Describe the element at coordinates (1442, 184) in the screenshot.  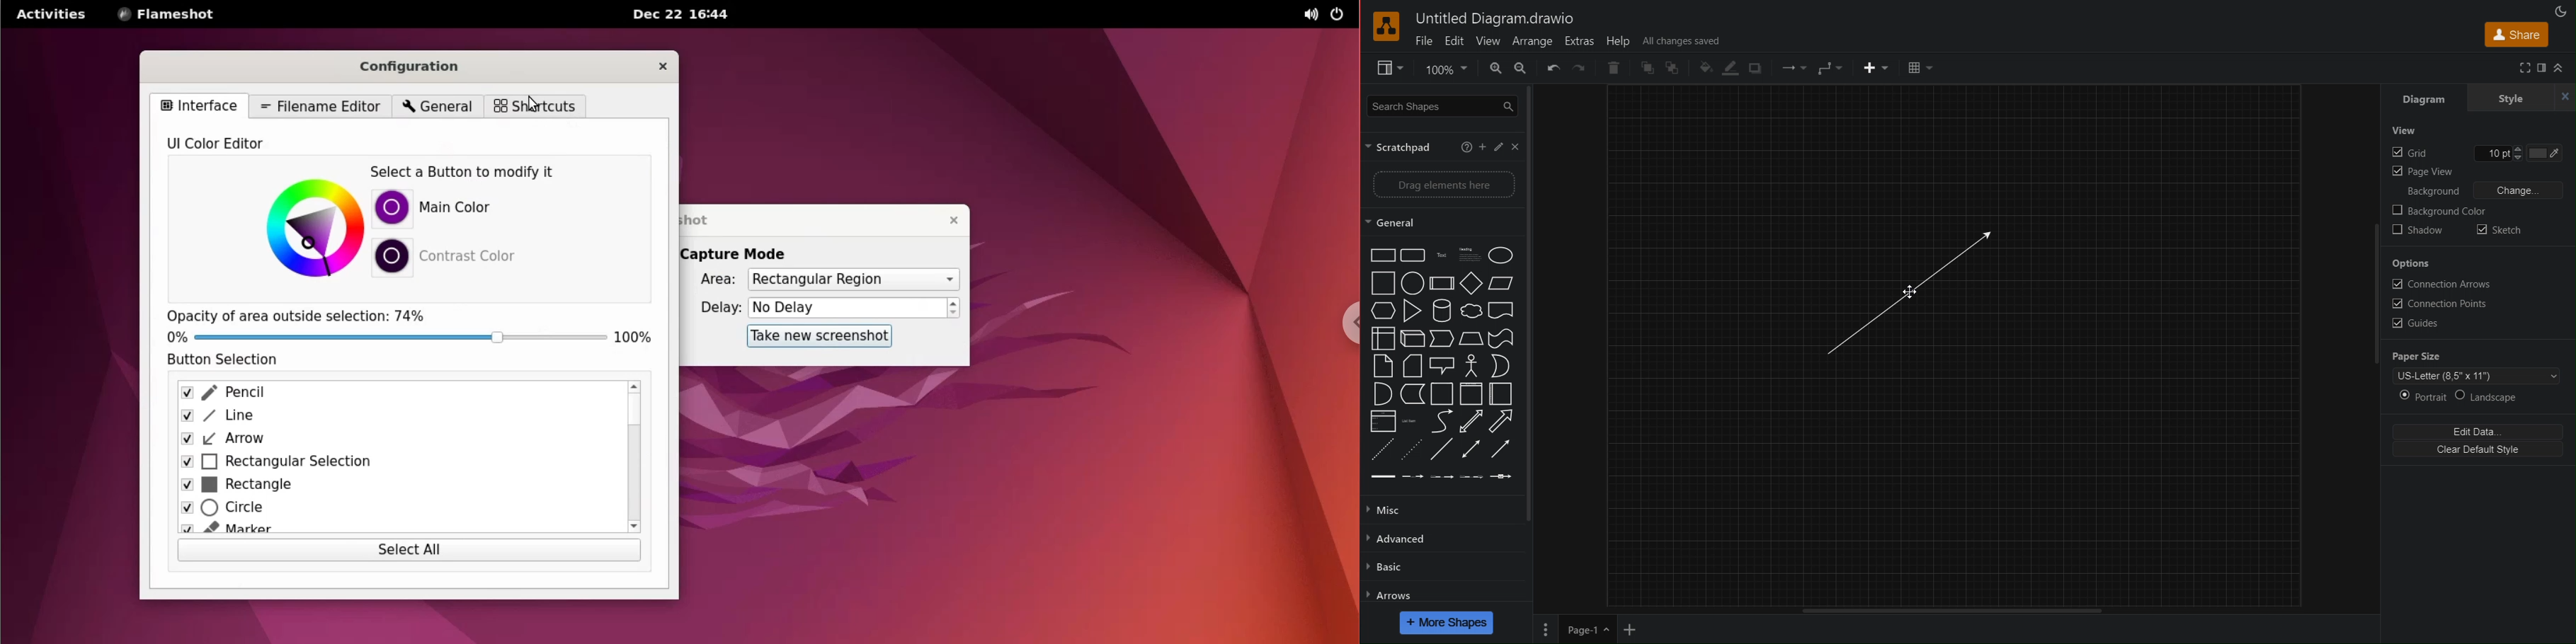
I see `Drag elements here` at that location.